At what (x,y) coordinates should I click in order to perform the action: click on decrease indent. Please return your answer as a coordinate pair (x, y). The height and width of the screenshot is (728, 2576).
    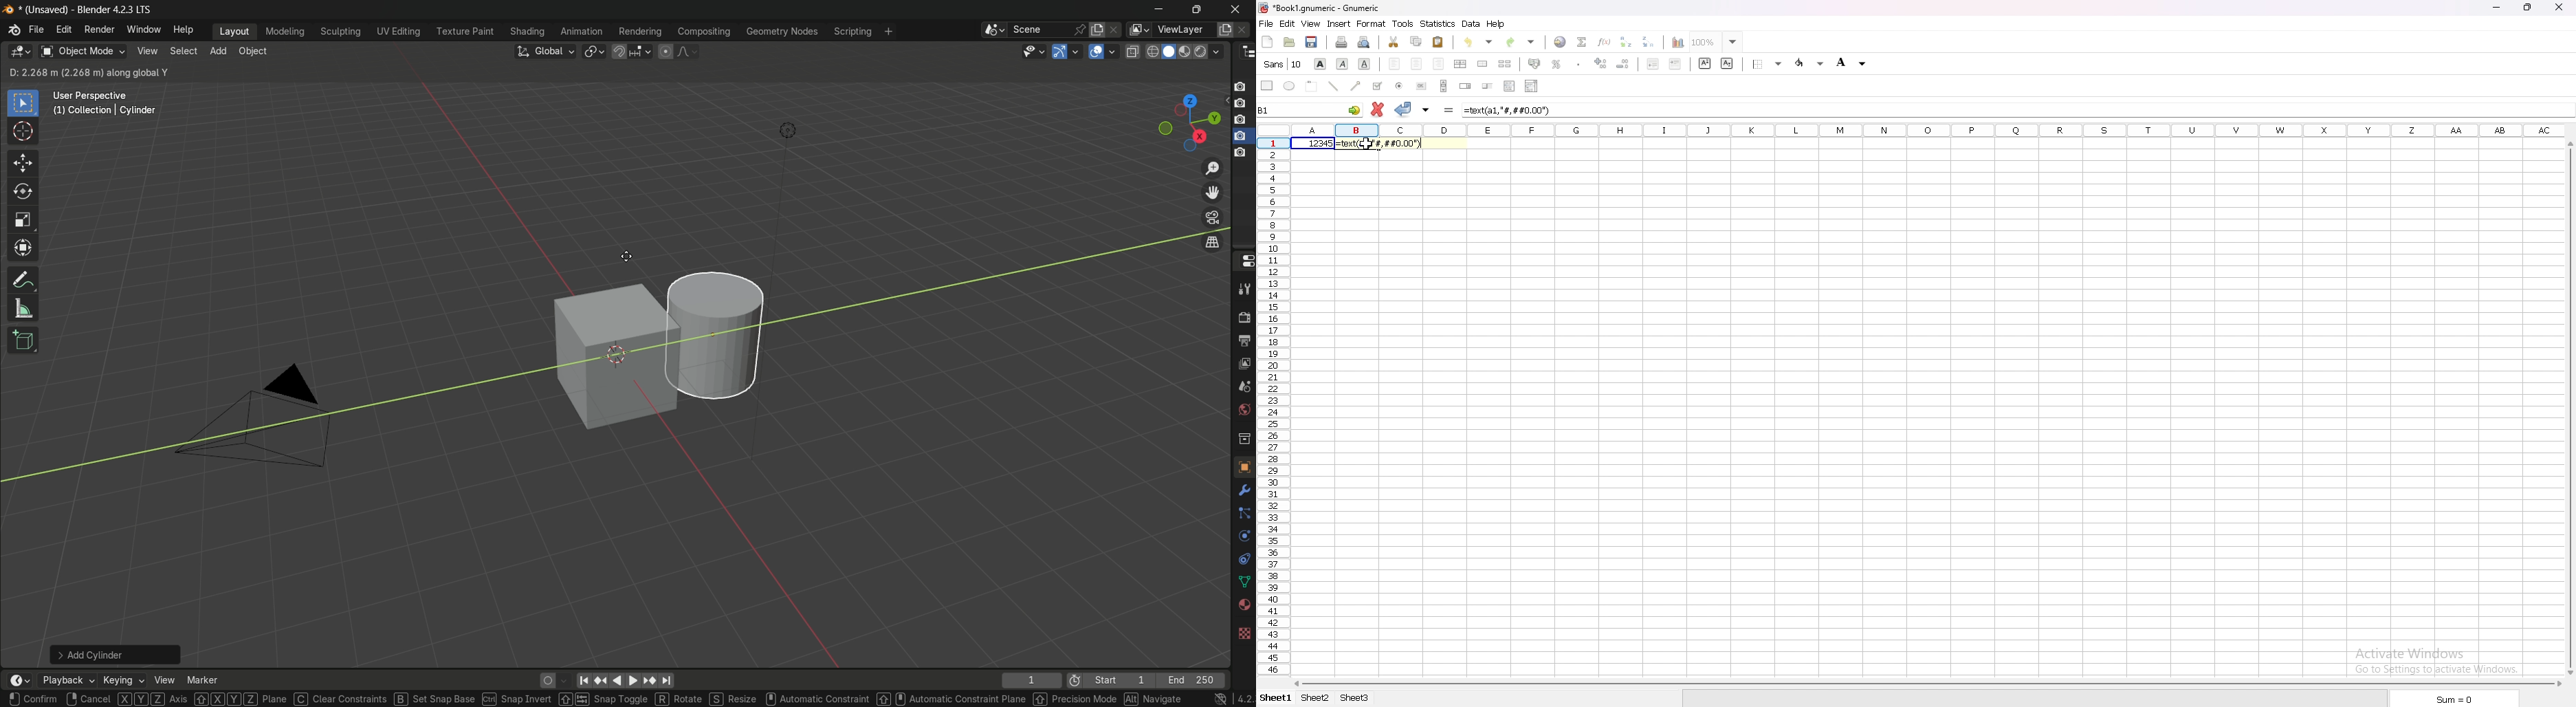
    Looking at the image, I should click on (1654, 63).